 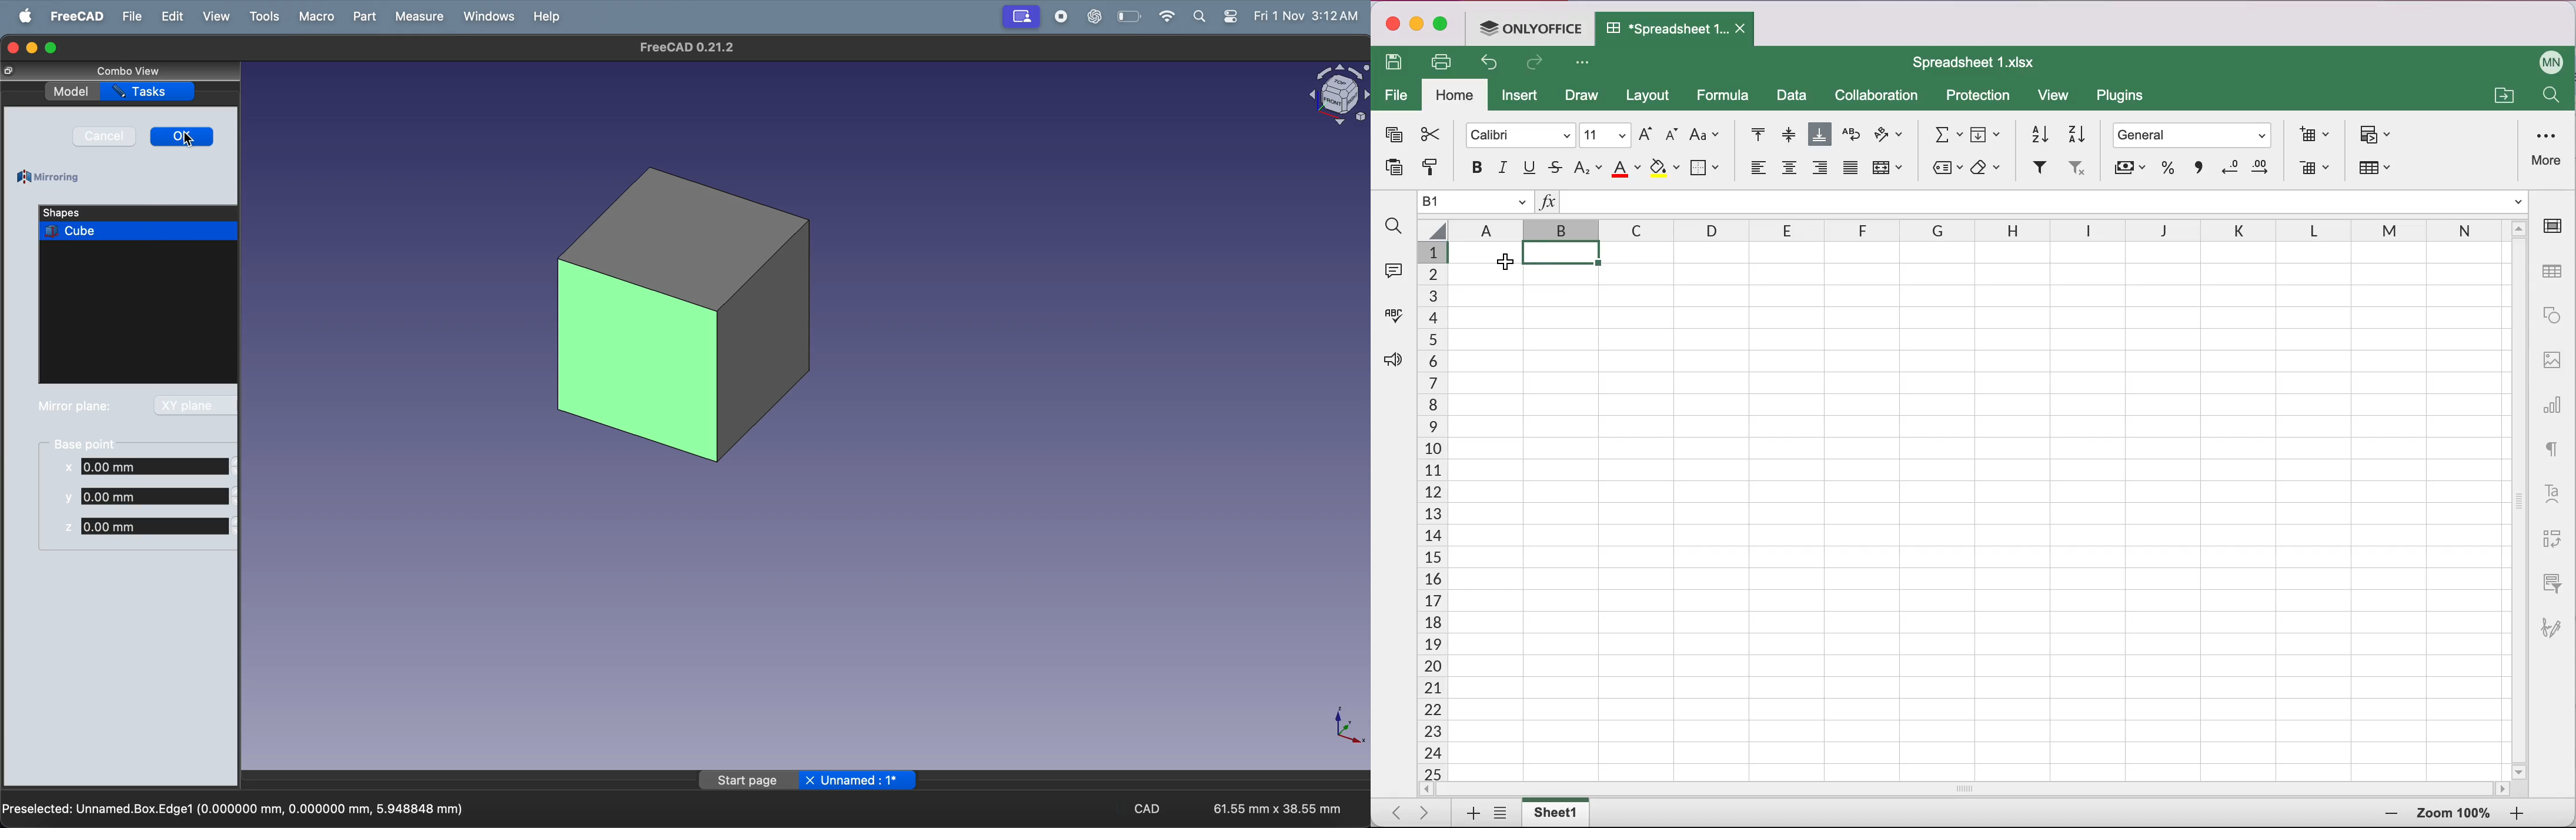 What do you see at coordinates (148, 92) in the screenshot?
I see `tasks` at bounding box center [148, 92].